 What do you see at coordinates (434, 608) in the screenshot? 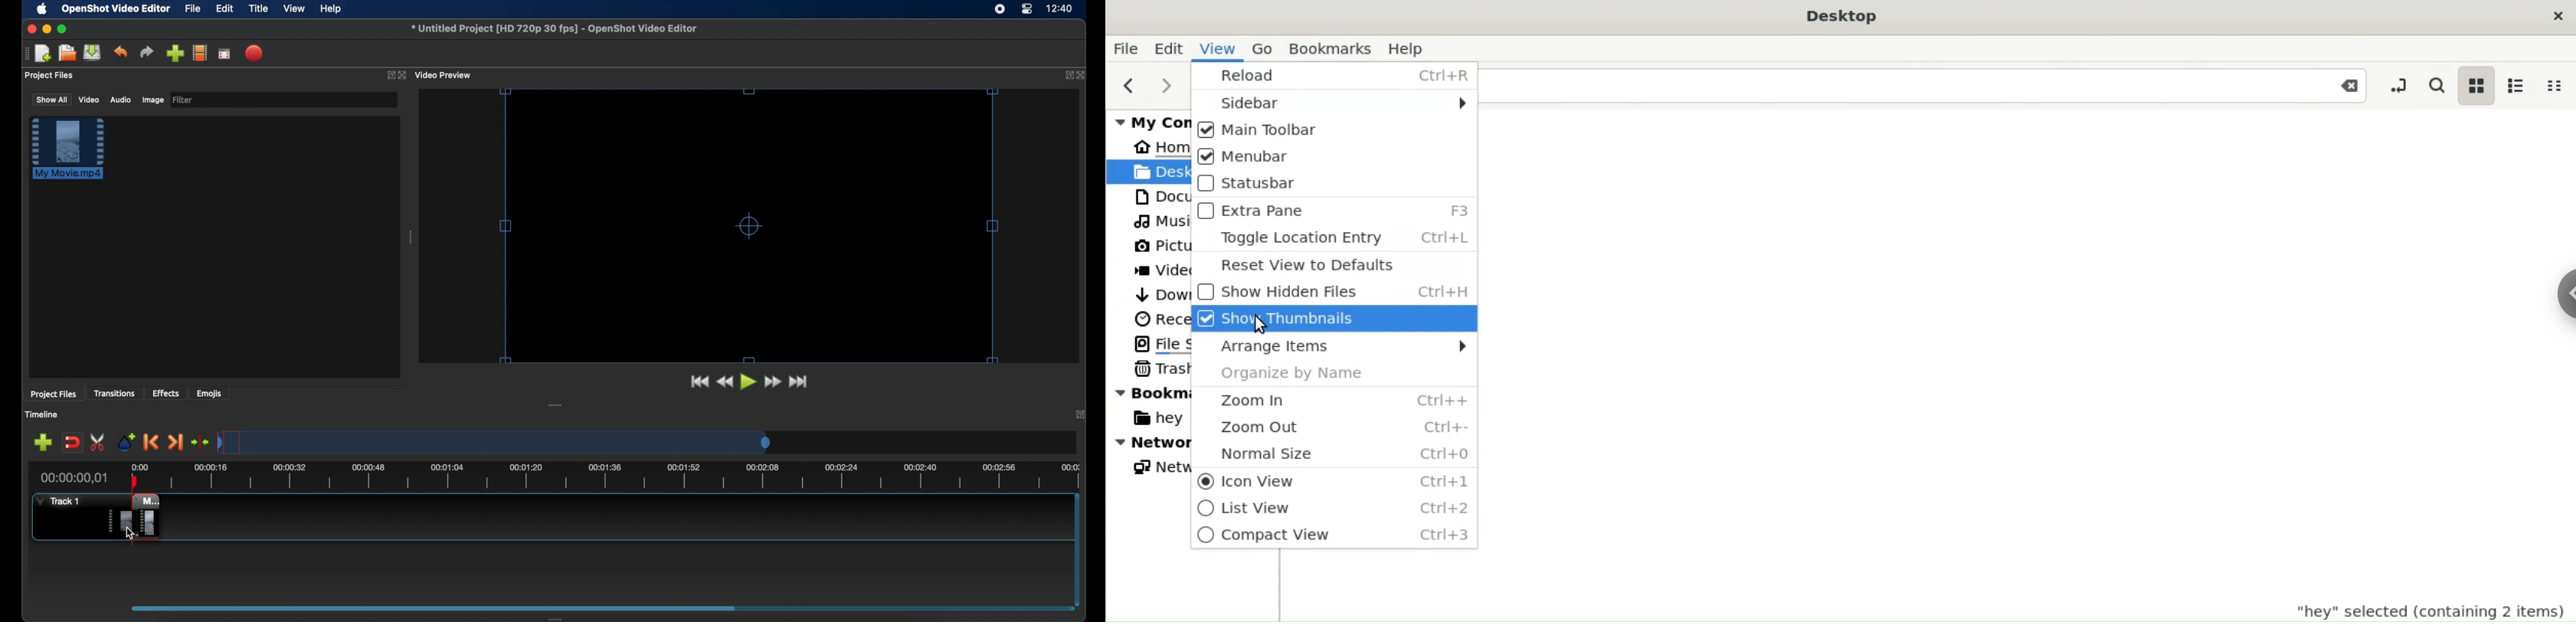
I see `scroll box` at bounding box center [434, 608].